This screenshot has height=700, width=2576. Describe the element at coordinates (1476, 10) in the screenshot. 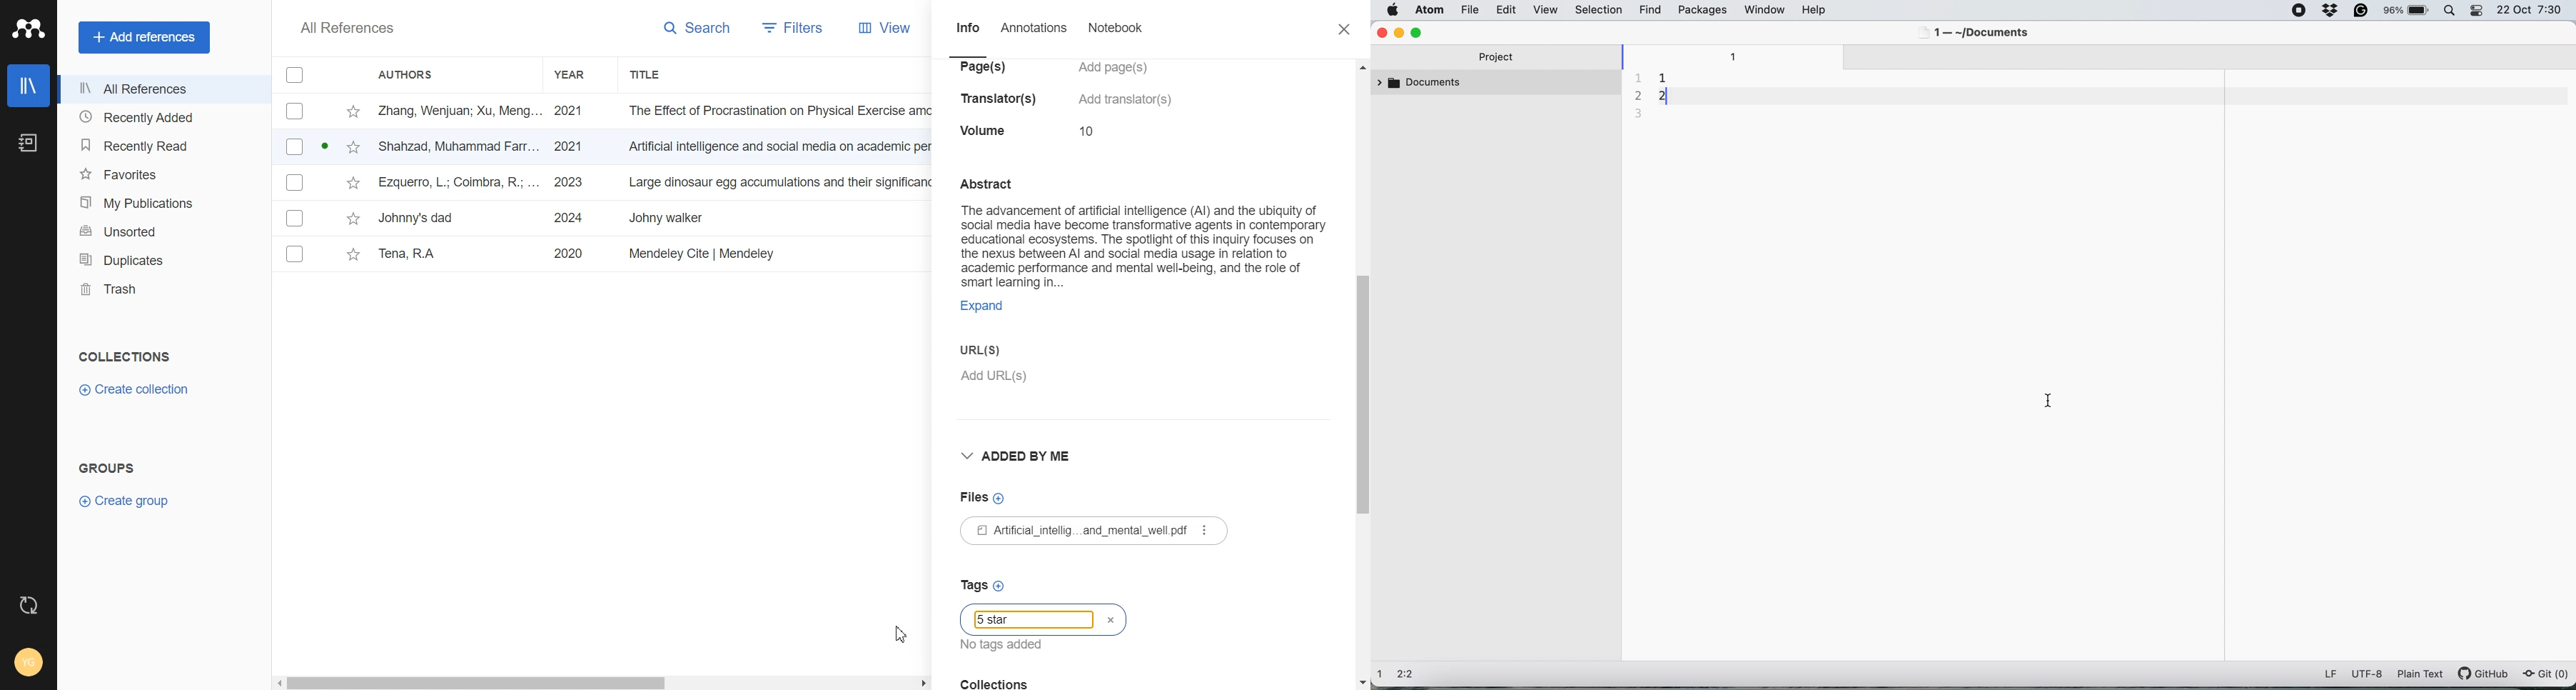

I see `file` at that location.